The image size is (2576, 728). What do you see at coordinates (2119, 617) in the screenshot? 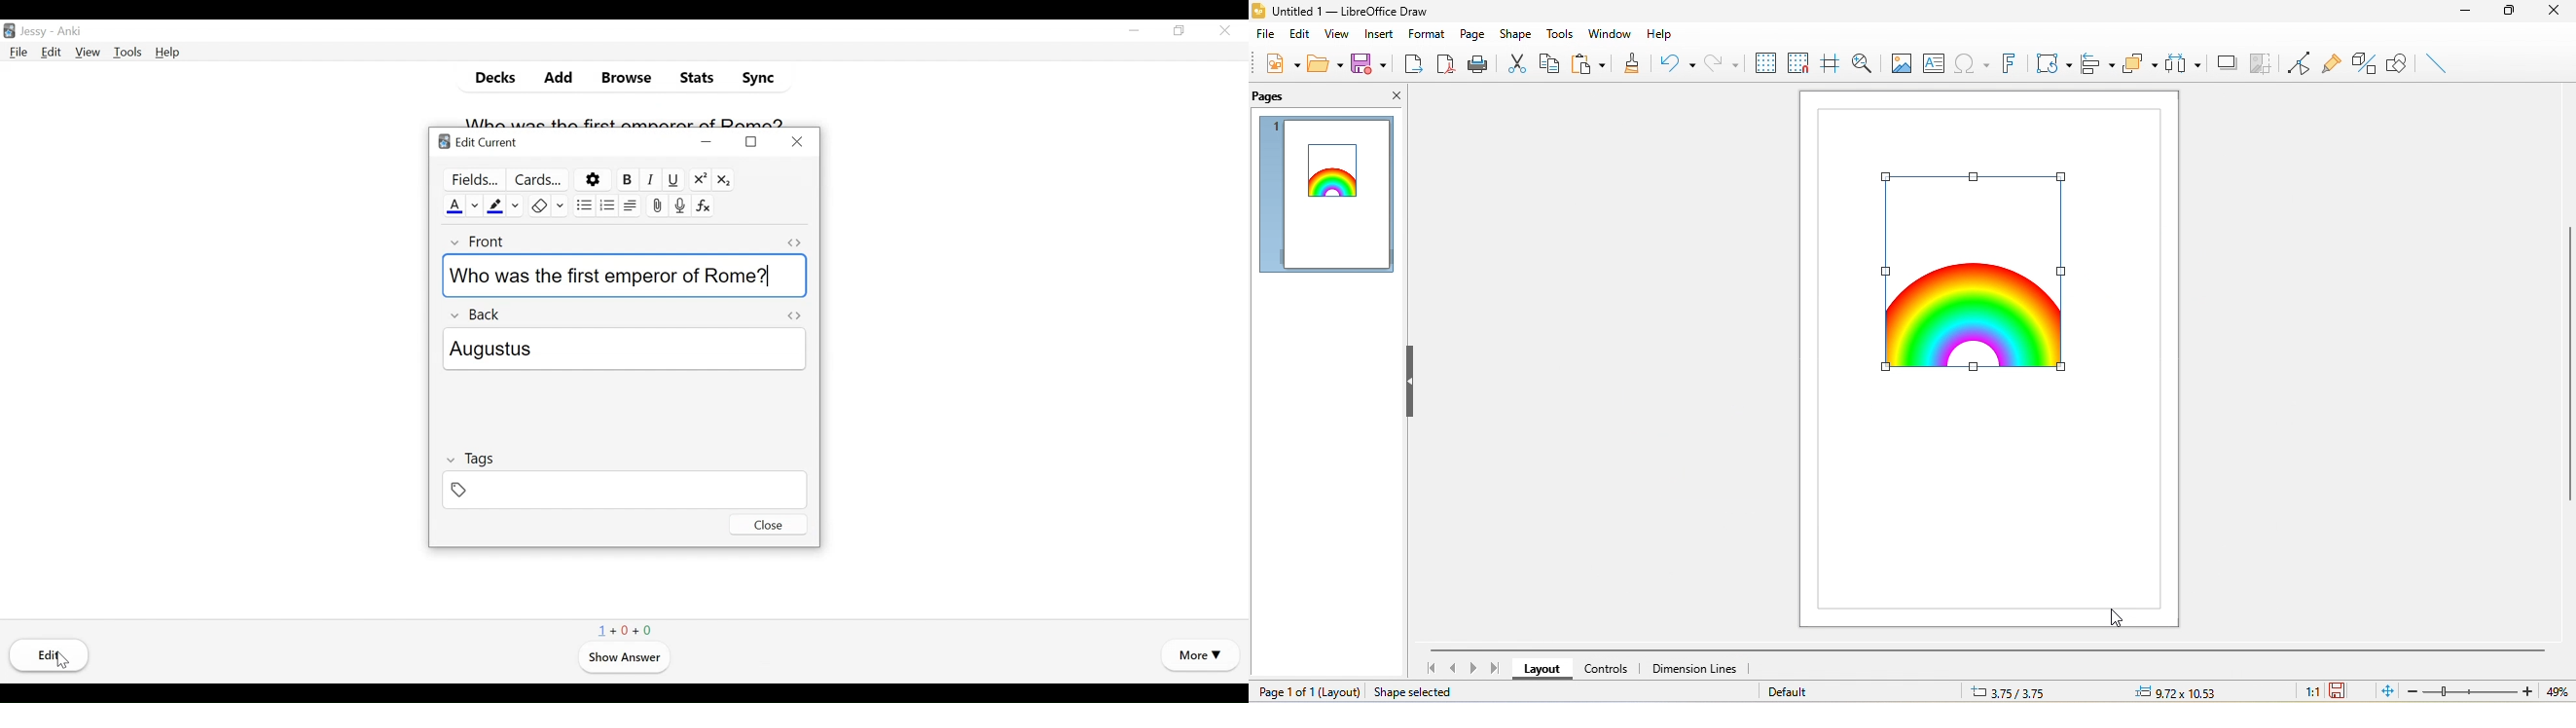
I see `cursor` at bounding box center [2119, 617].